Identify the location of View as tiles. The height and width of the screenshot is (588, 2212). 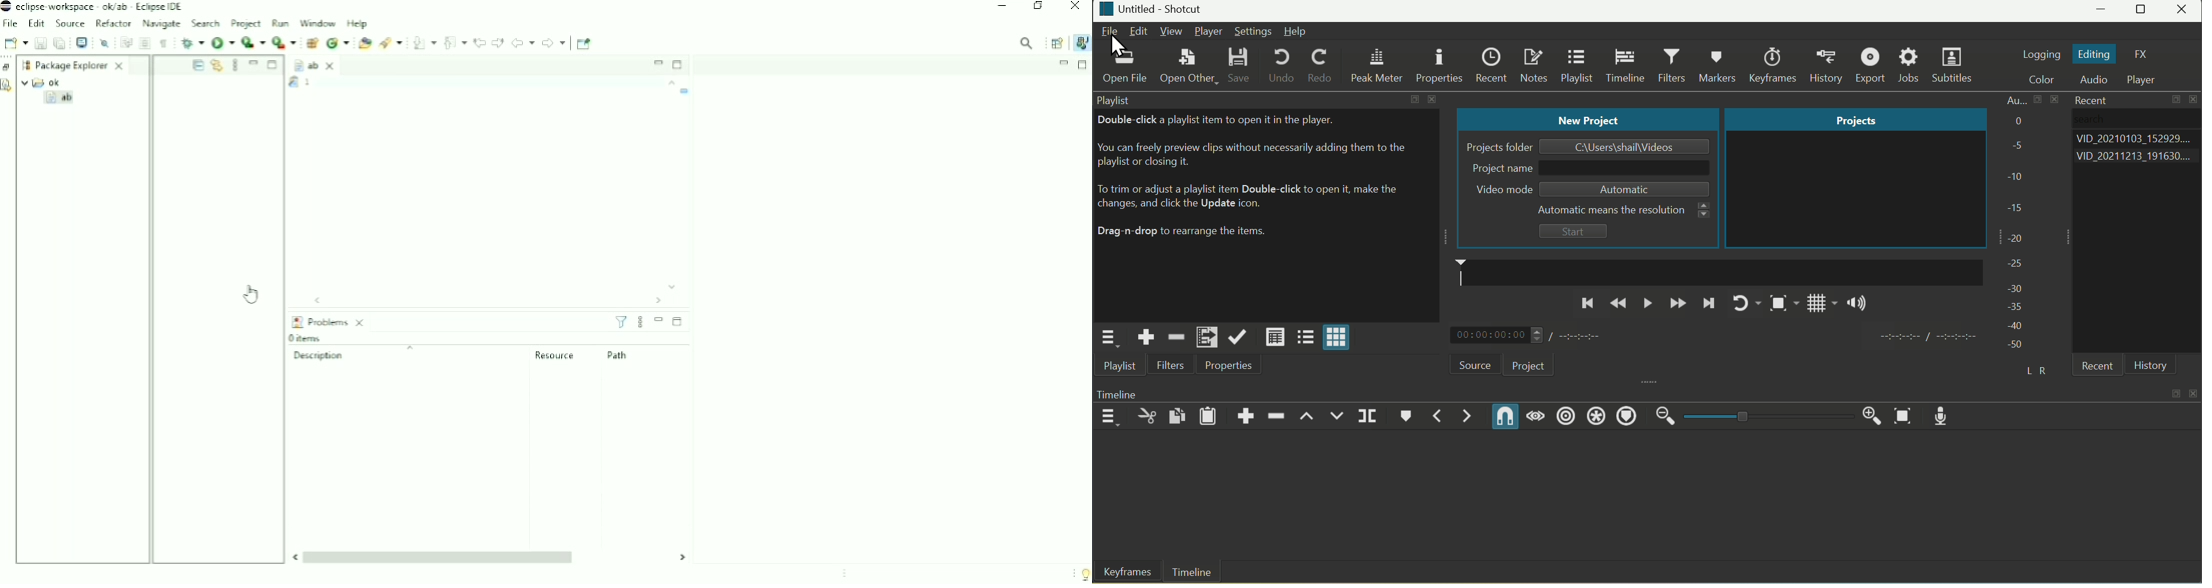
(1304, 338).